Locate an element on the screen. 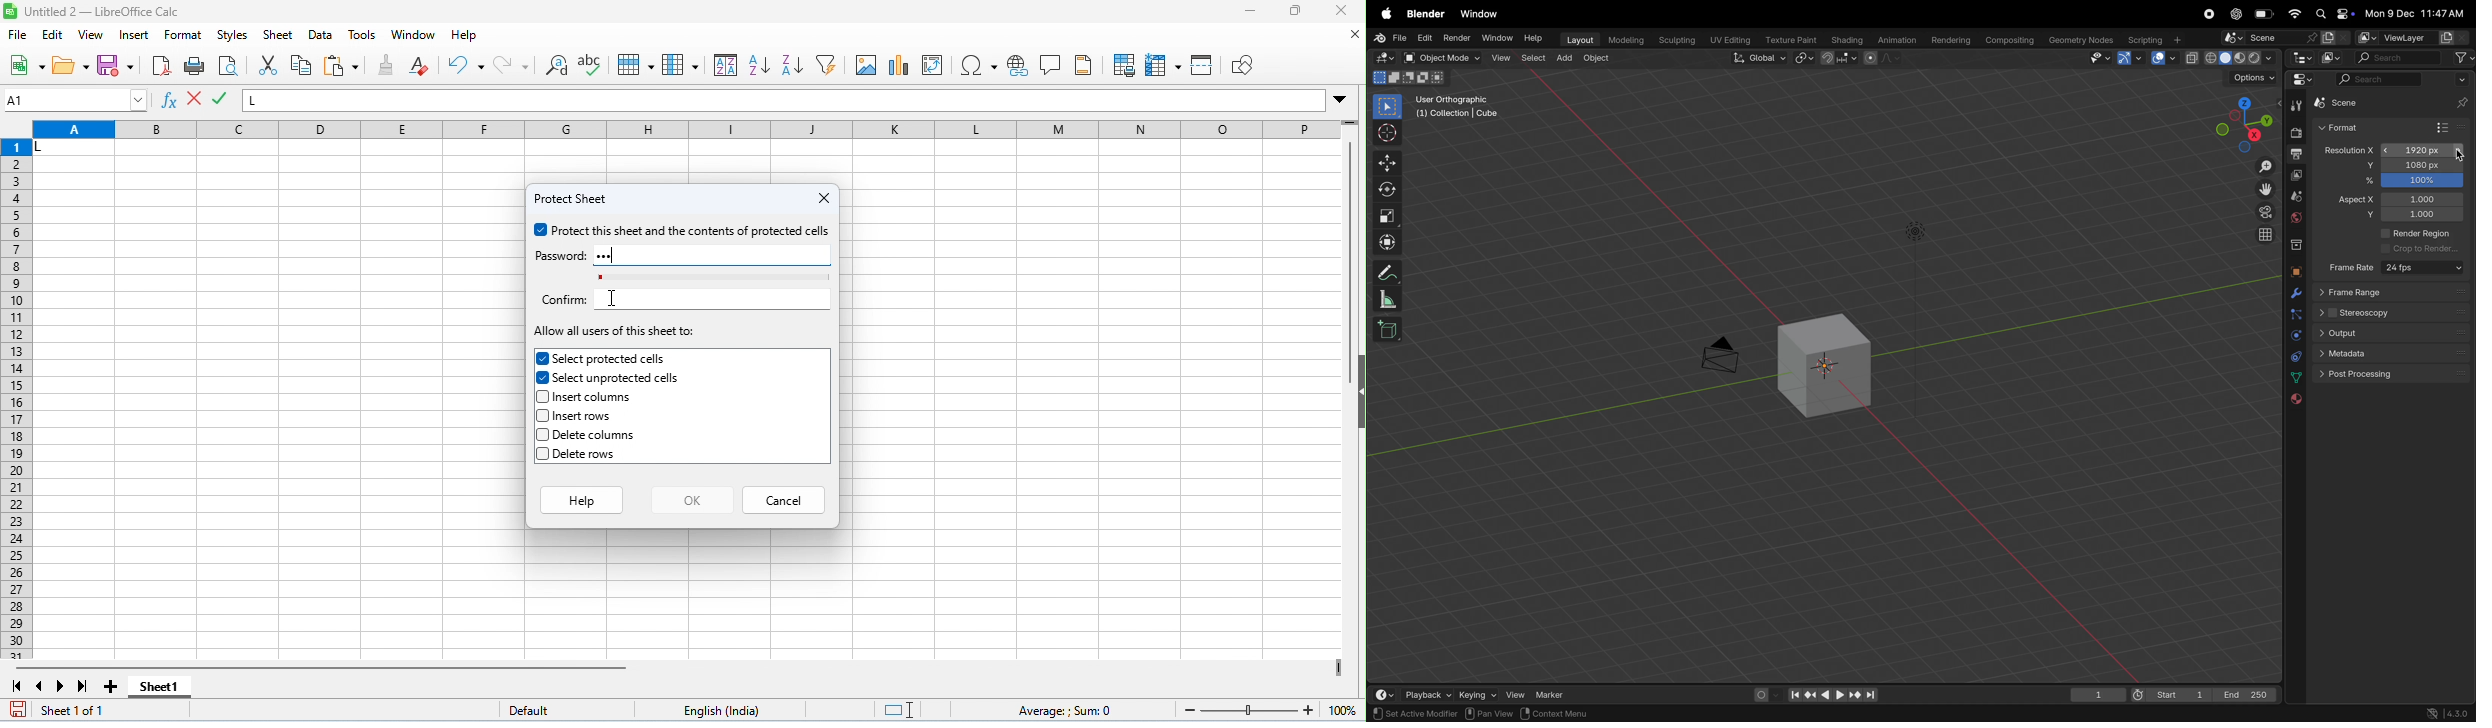 The image size is (2492, 728). filter is located at coordinates (827, 64).